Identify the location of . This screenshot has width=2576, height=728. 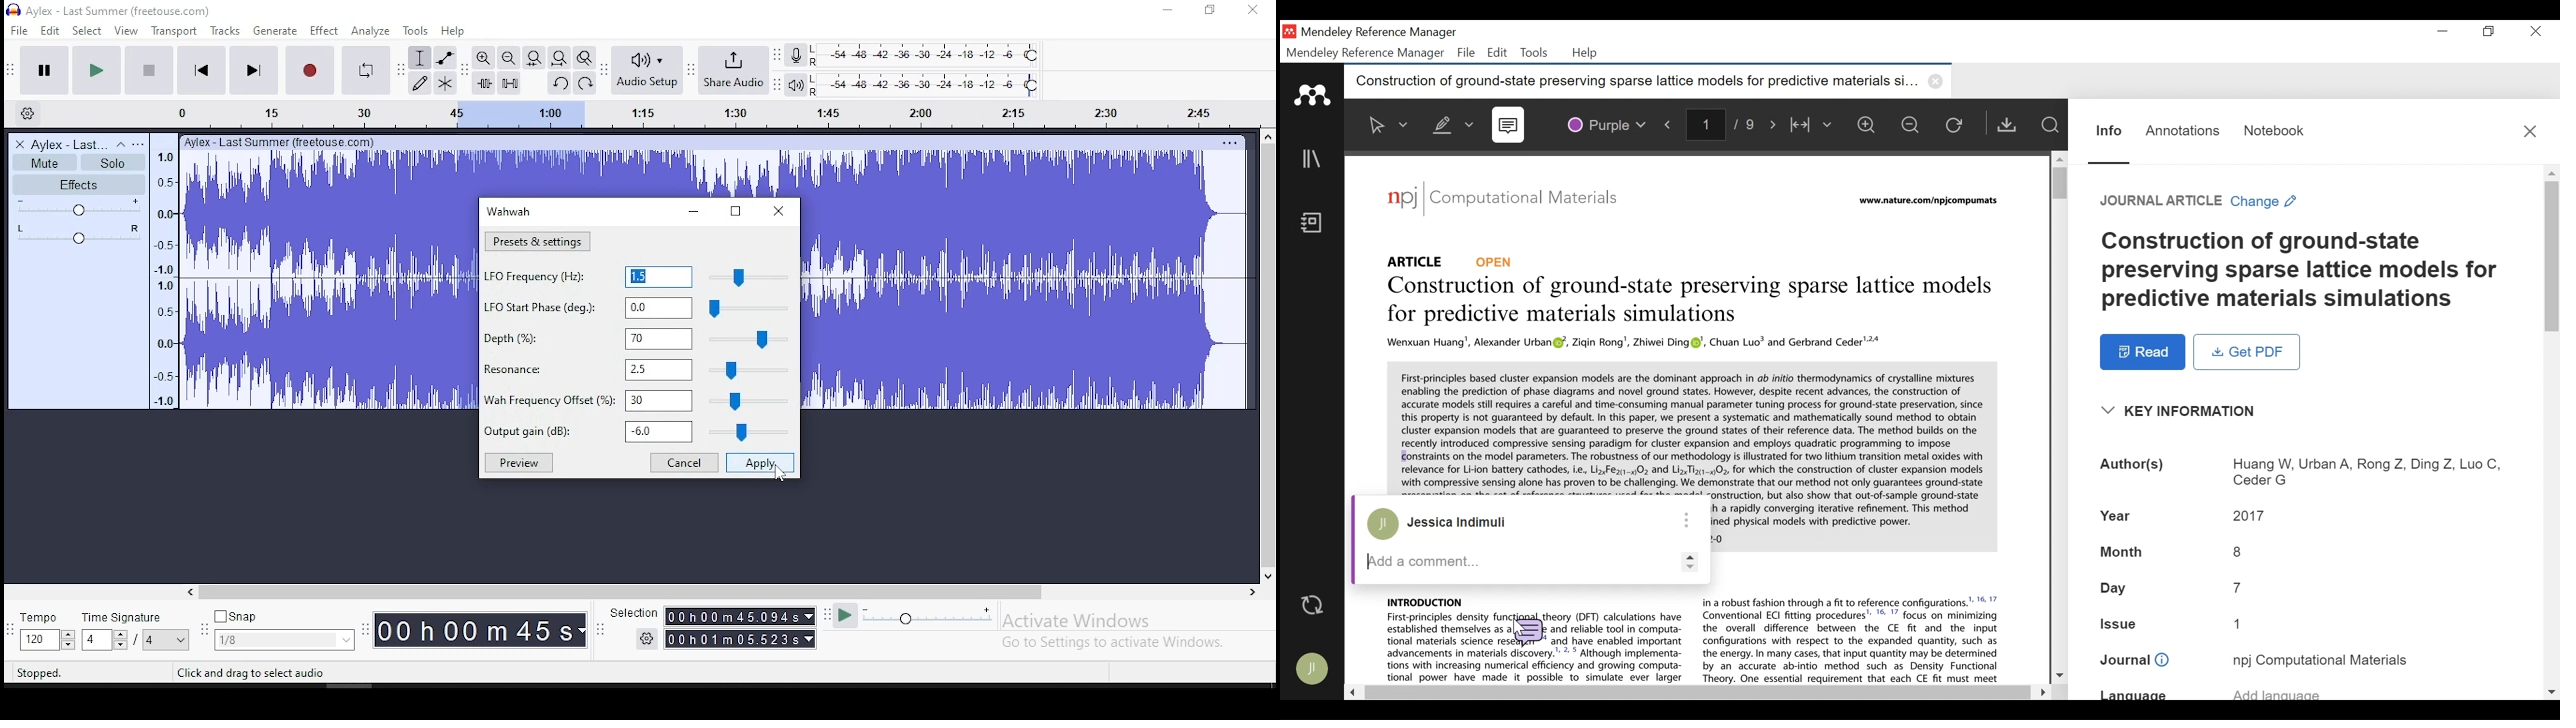
(245, 673).